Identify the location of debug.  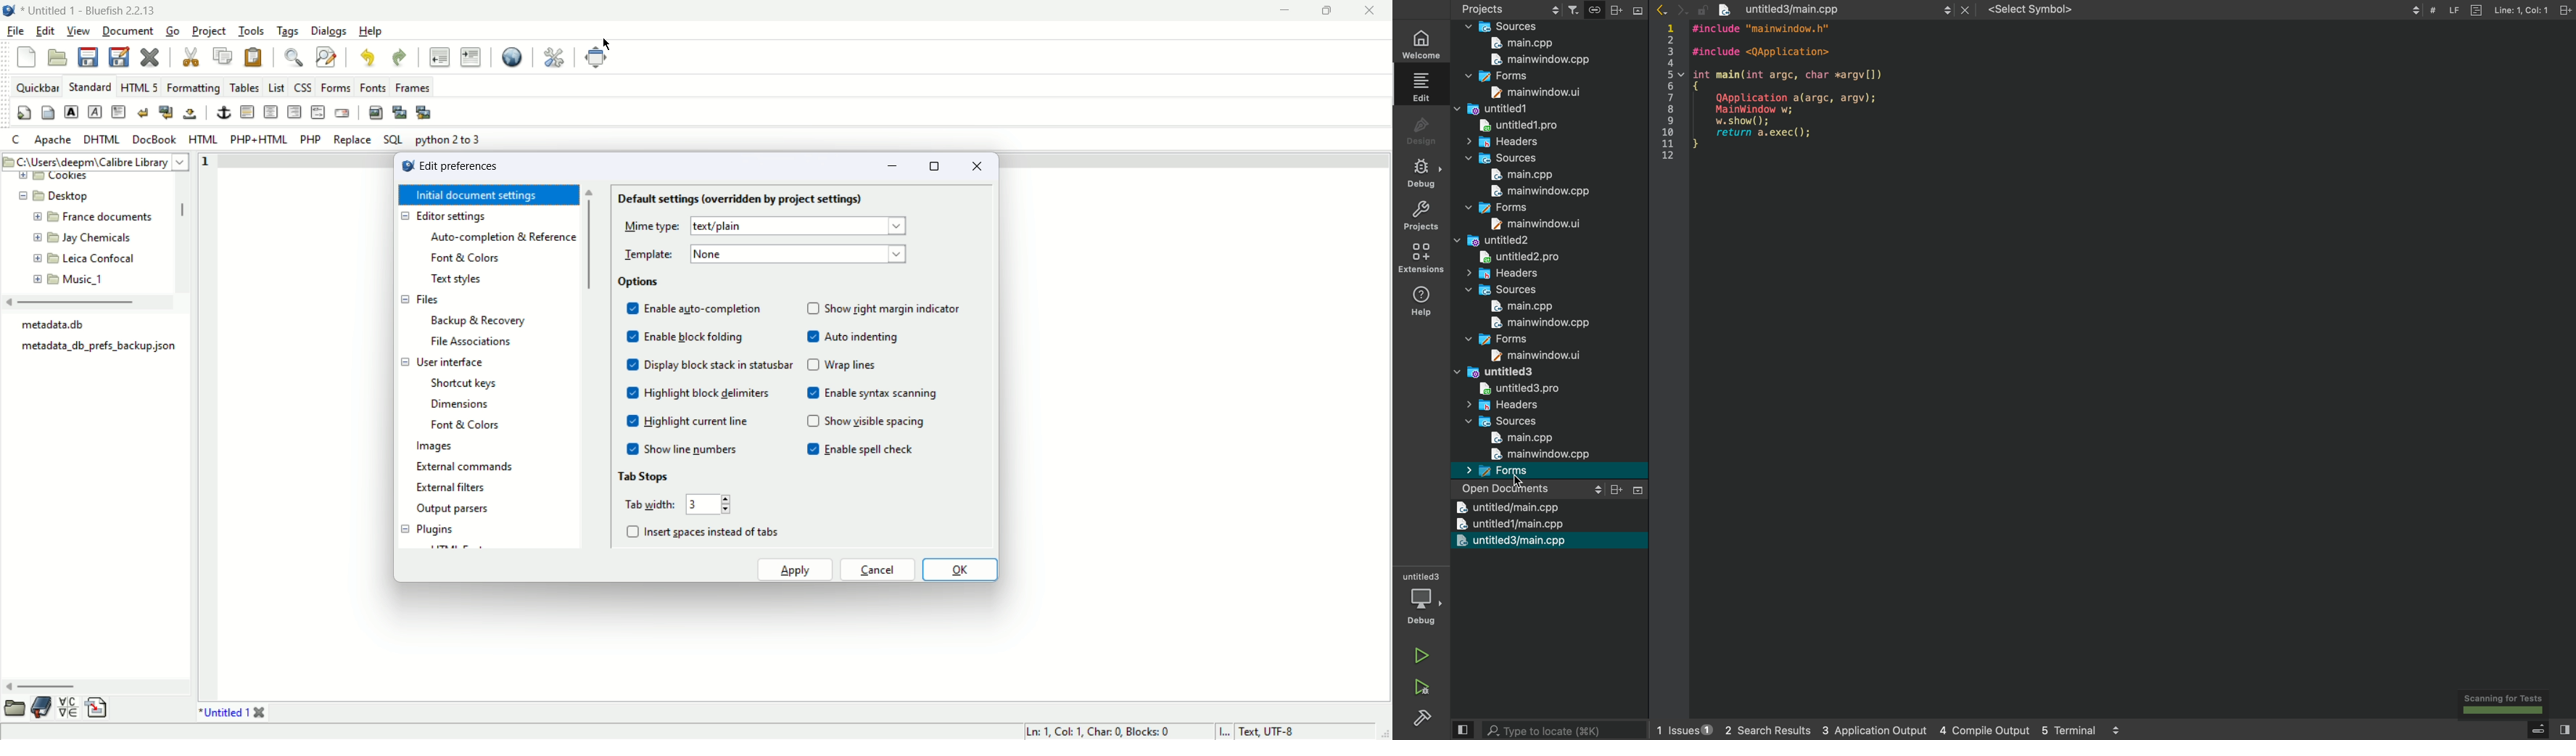
(1424, 601).